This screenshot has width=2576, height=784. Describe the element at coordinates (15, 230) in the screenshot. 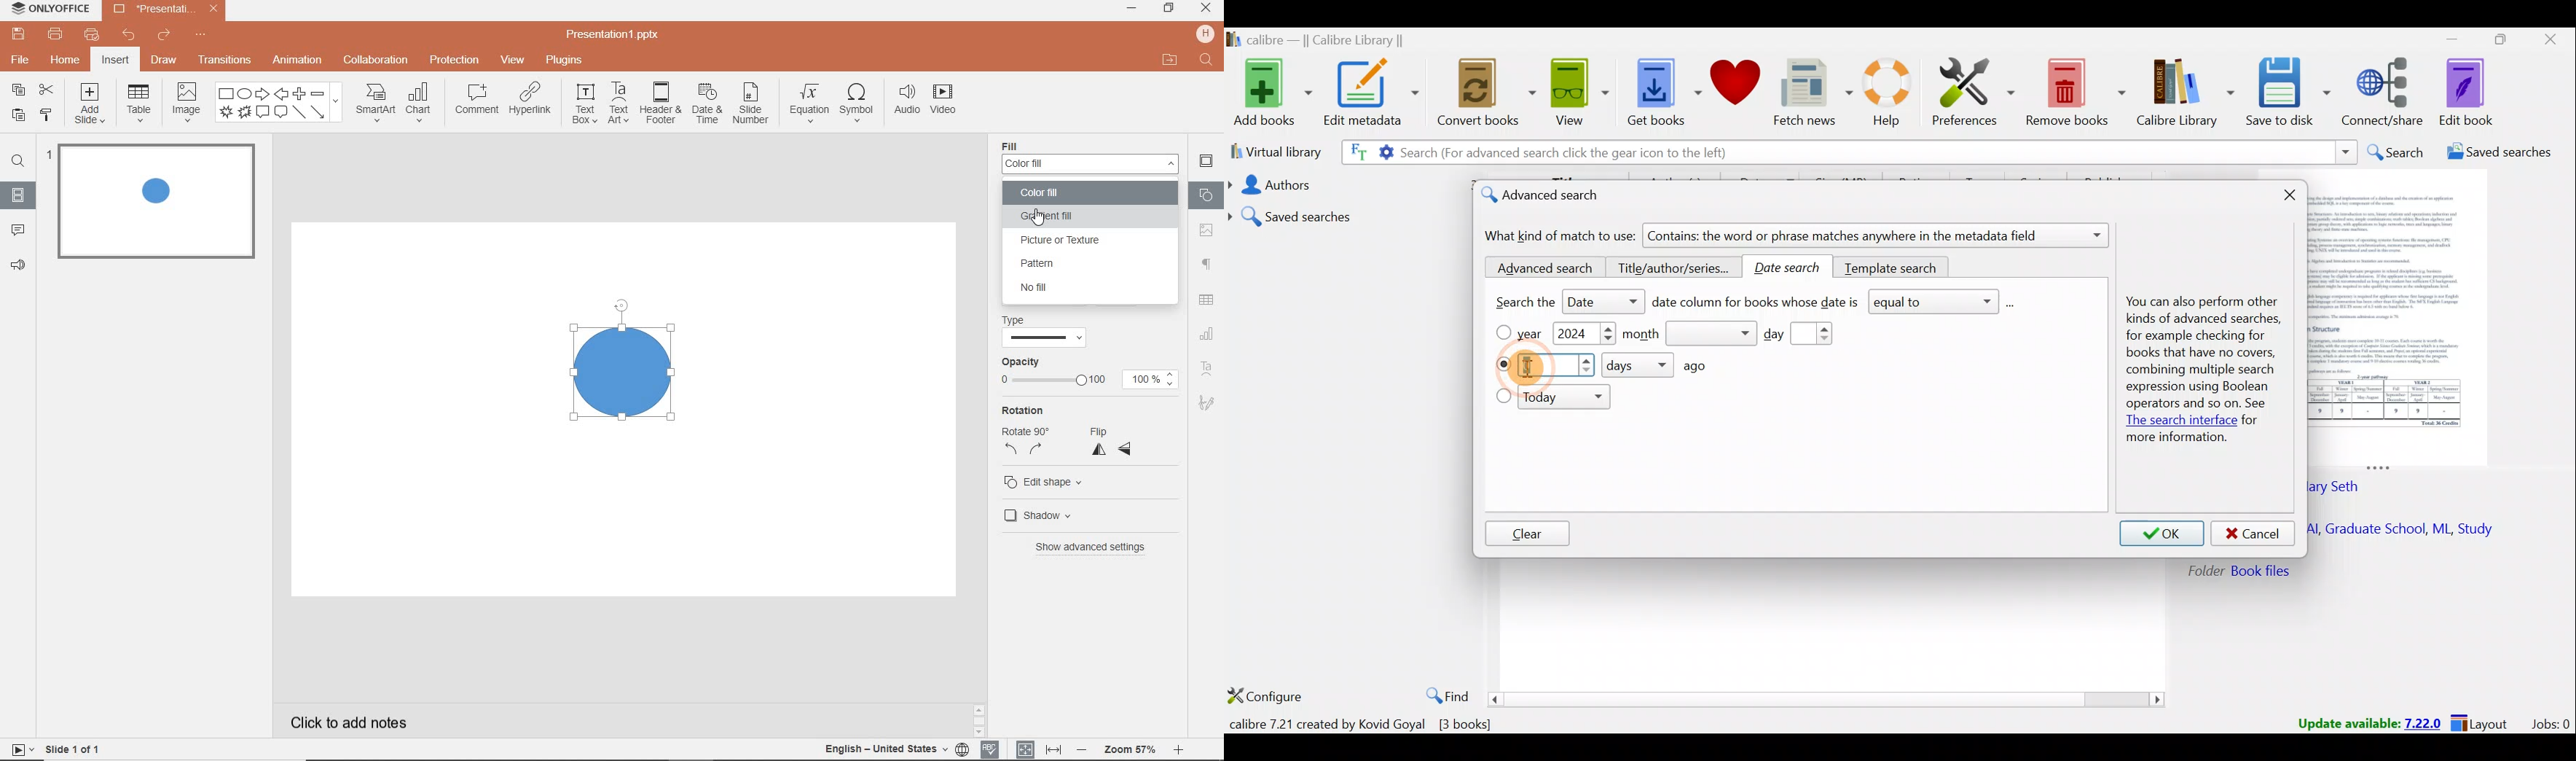

I see `comment` at that location.